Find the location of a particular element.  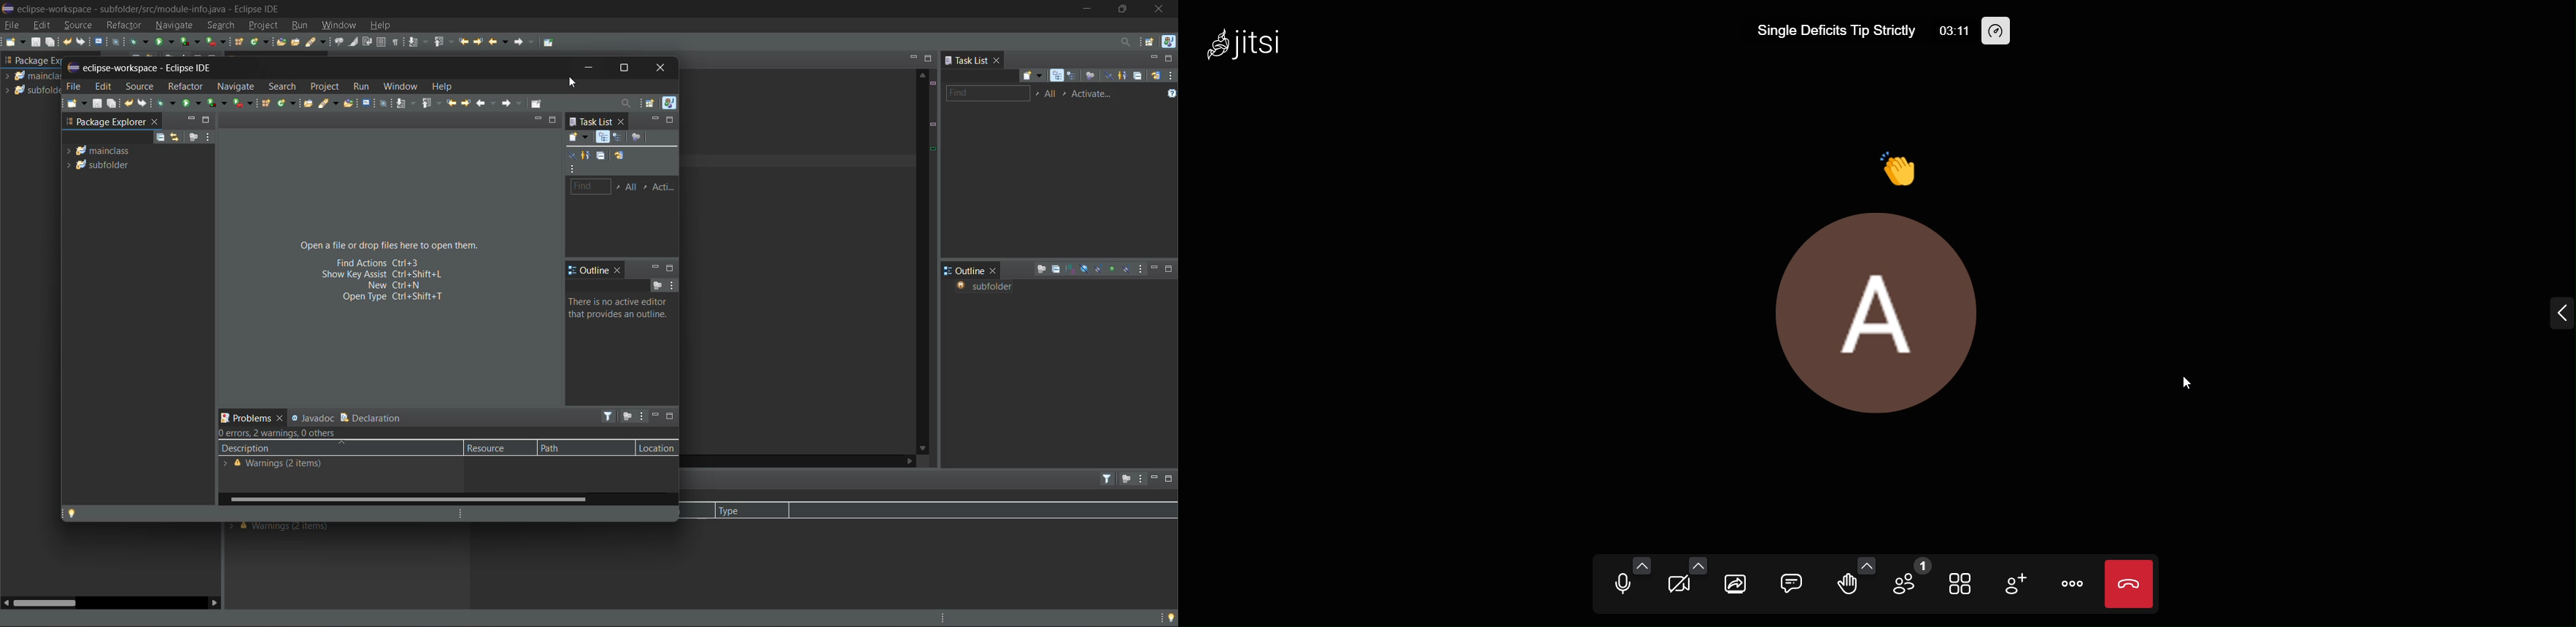

metadata is located at coordinates (280, 433).